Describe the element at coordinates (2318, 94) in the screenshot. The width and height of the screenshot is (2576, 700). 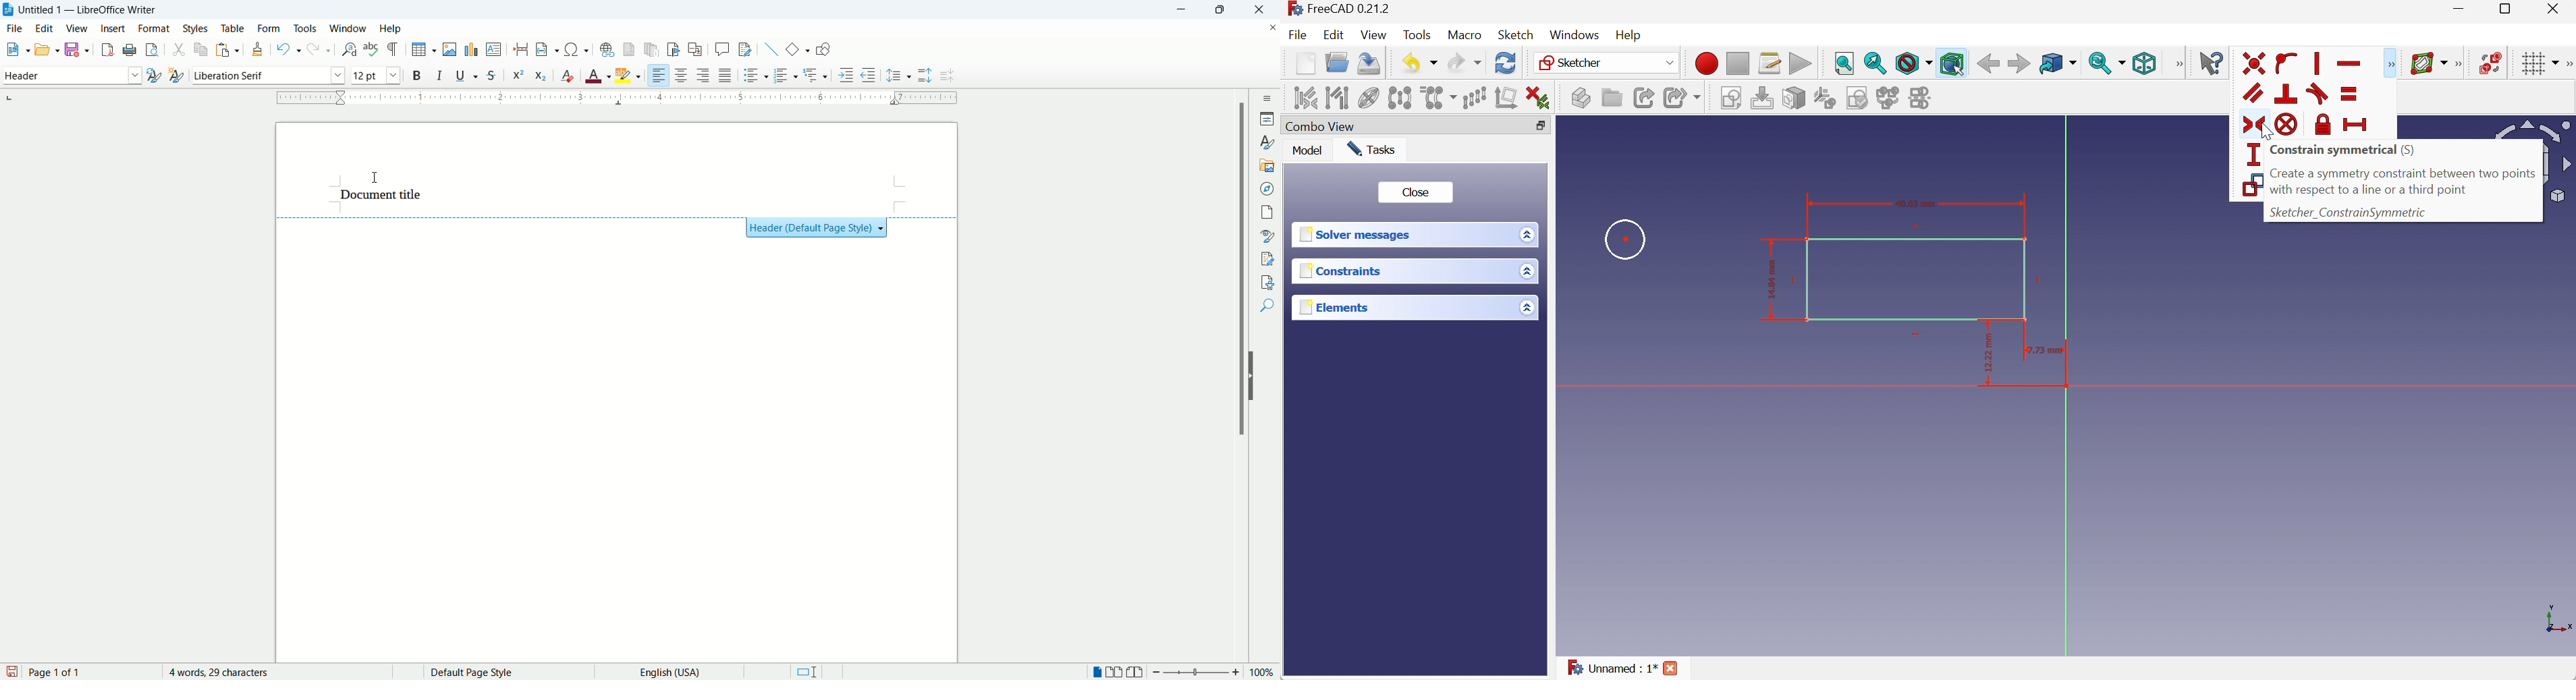
I see `Constrain tangent` at that location.